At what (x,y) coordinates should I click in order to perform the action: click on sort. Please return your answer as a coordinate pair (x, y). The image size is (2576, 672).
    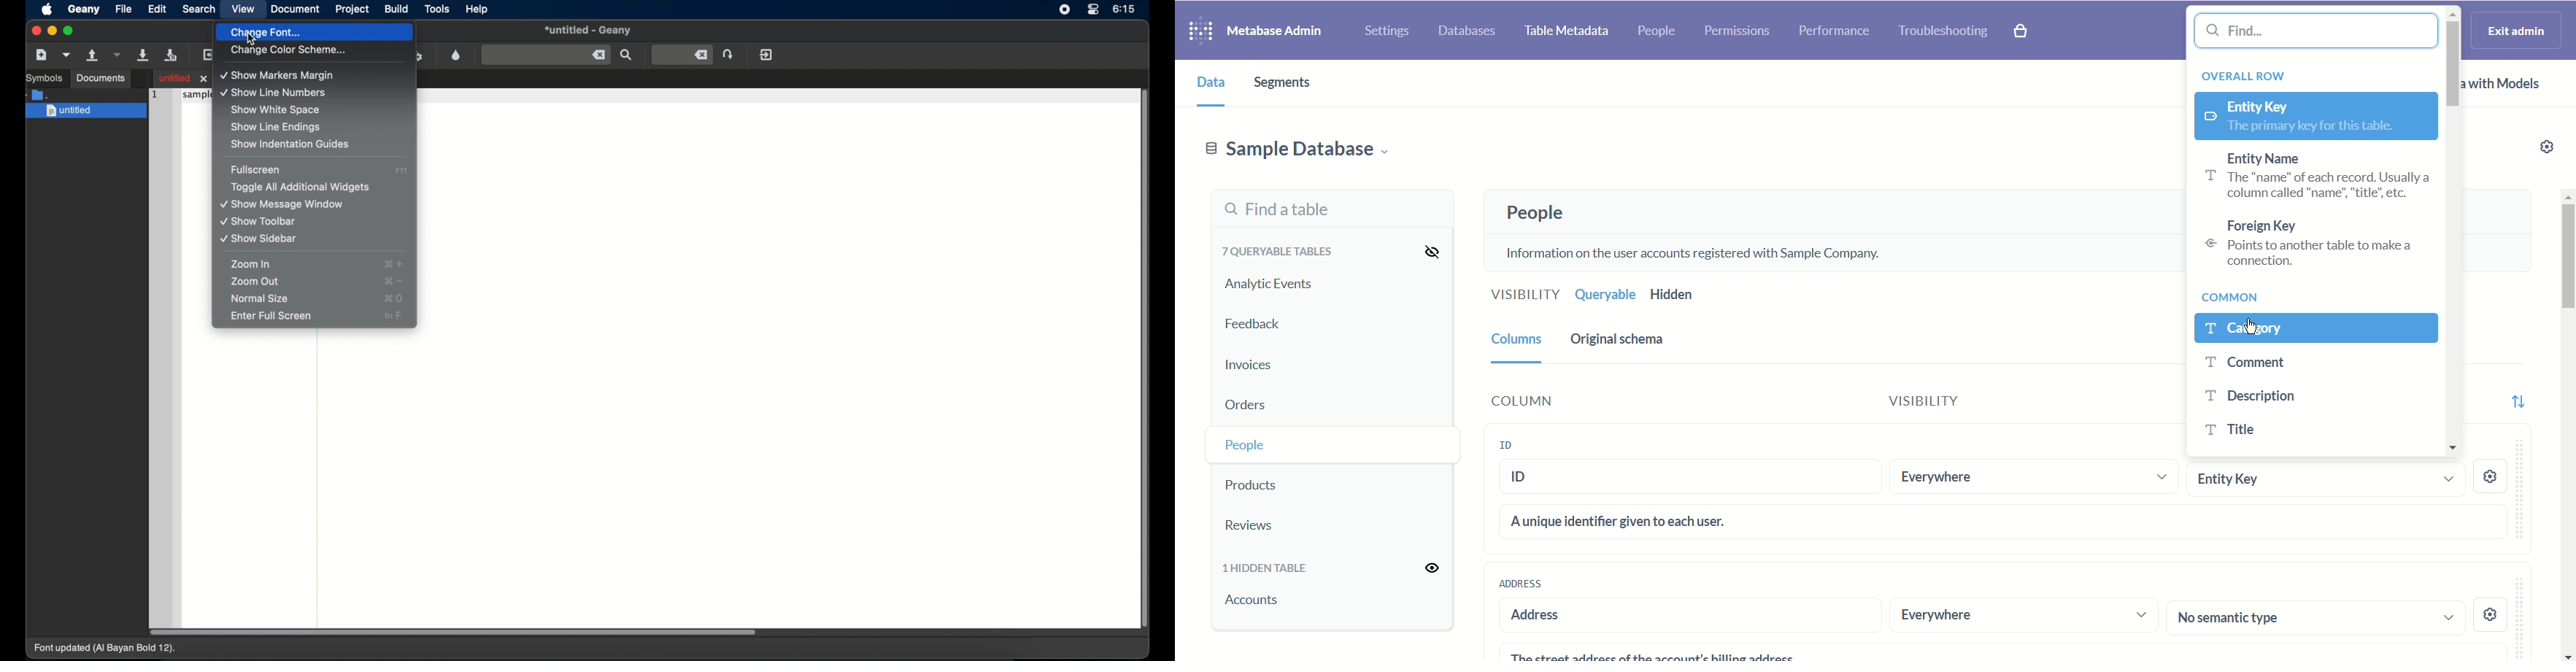
    Looking at the image, I should click on (2517, 397).